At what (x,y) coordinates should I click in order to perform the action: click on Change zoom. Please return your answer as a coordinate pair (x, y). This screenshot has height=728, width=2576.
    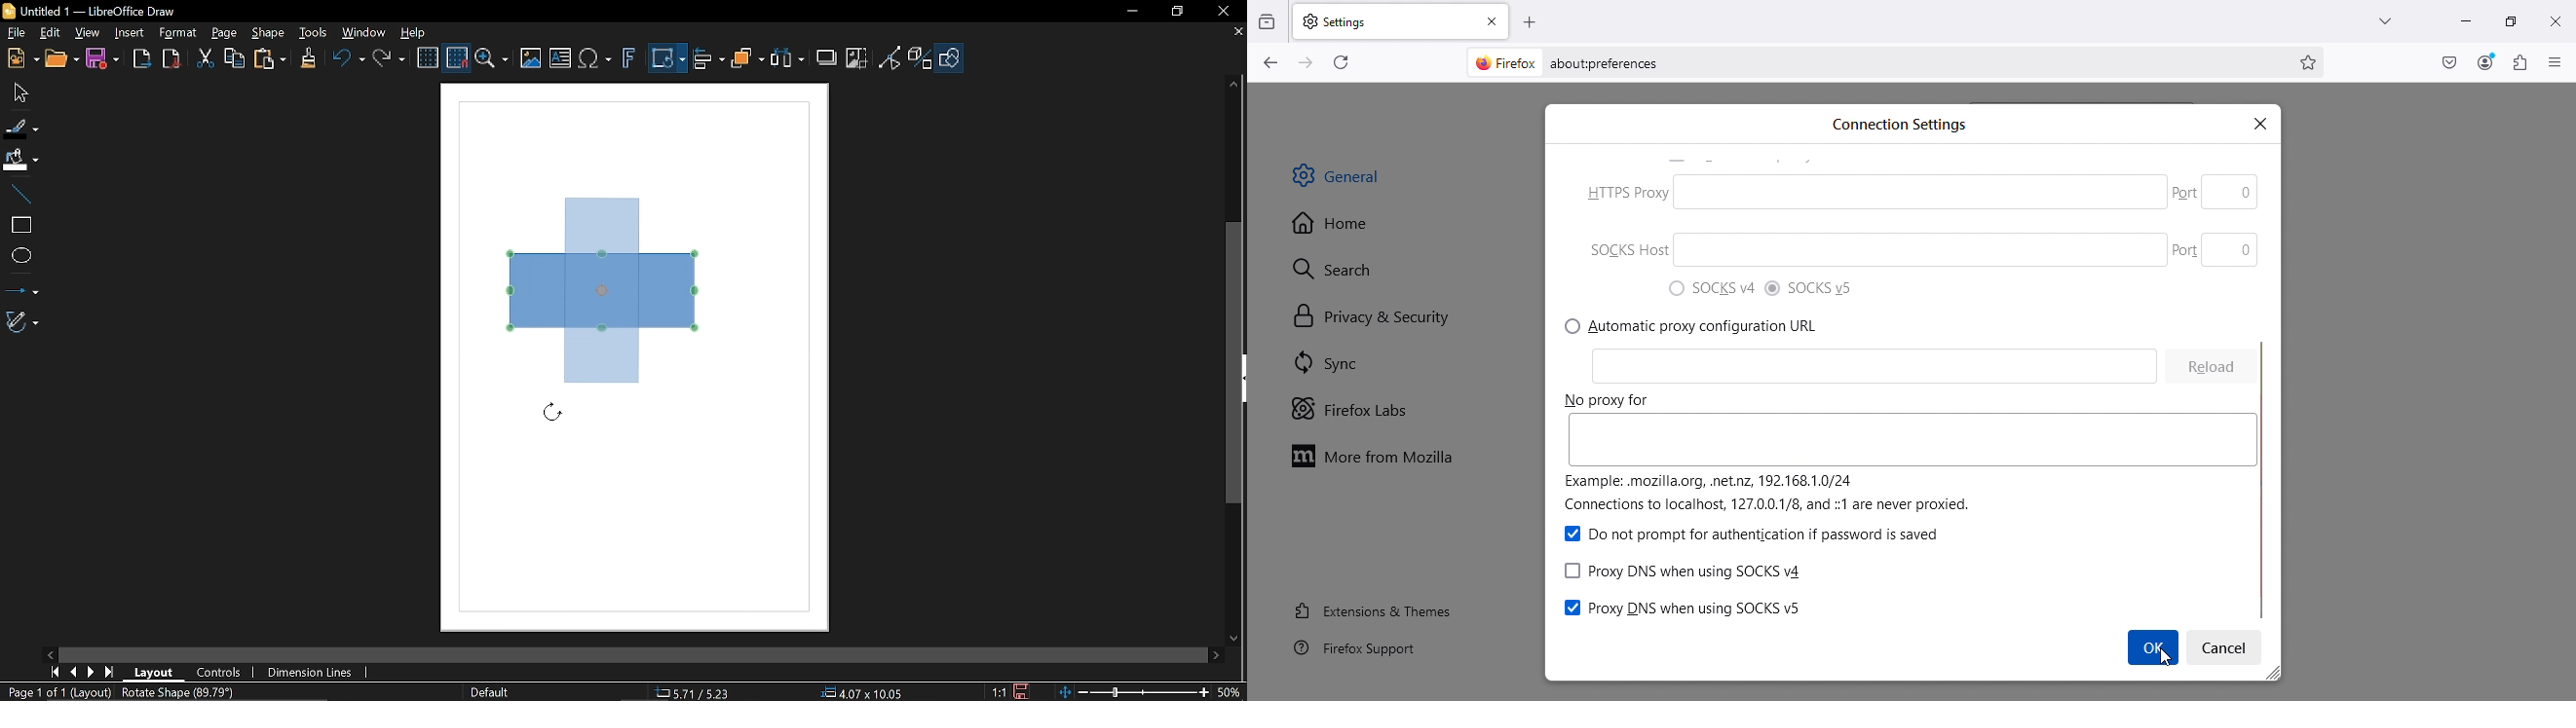
    Looking at the image, I should click on (1136, 693).